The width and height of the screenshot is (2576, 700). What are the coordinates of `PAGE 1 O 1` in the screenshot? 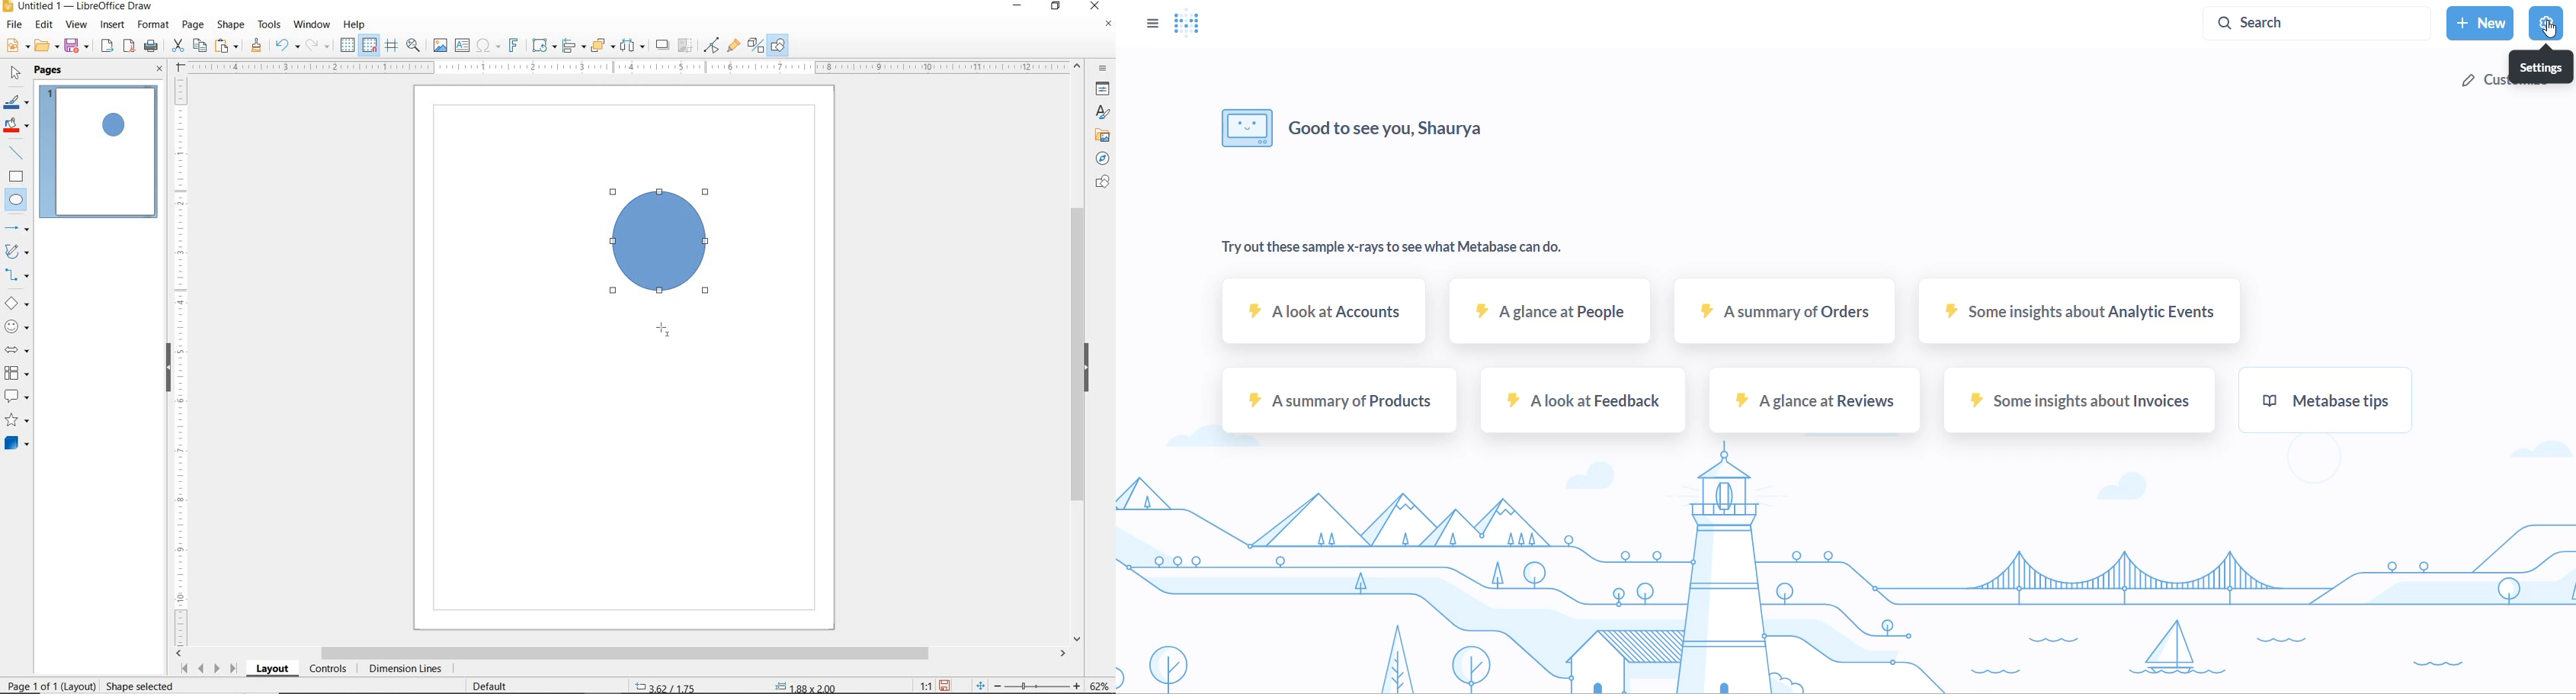 It's located at (43, 681).